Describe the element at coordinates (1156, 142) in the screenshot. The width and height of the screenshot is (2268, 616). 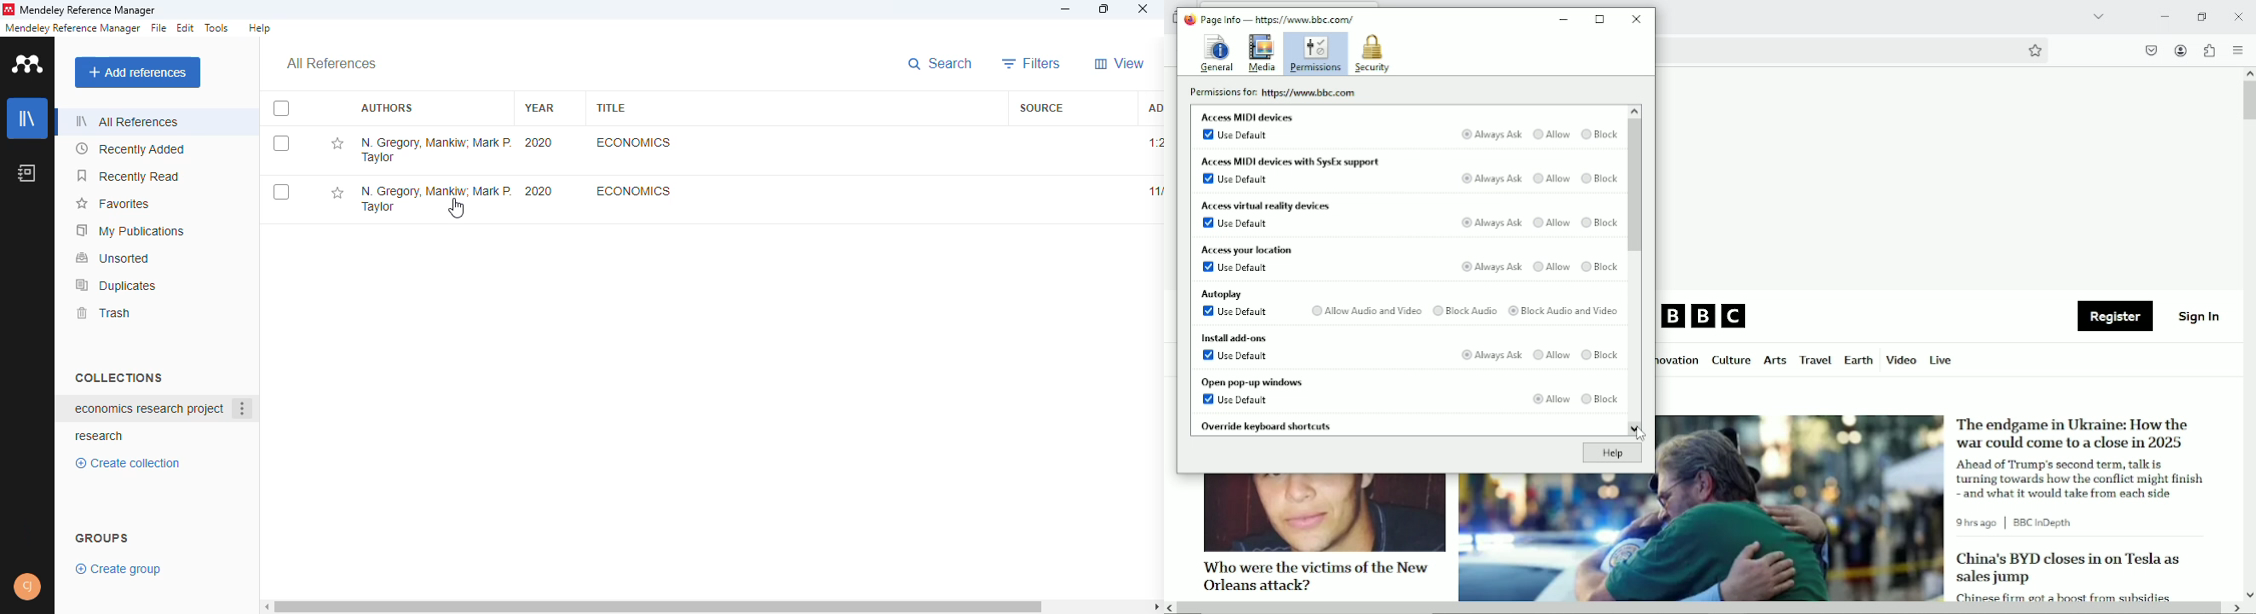
I see `1:20` at that location.